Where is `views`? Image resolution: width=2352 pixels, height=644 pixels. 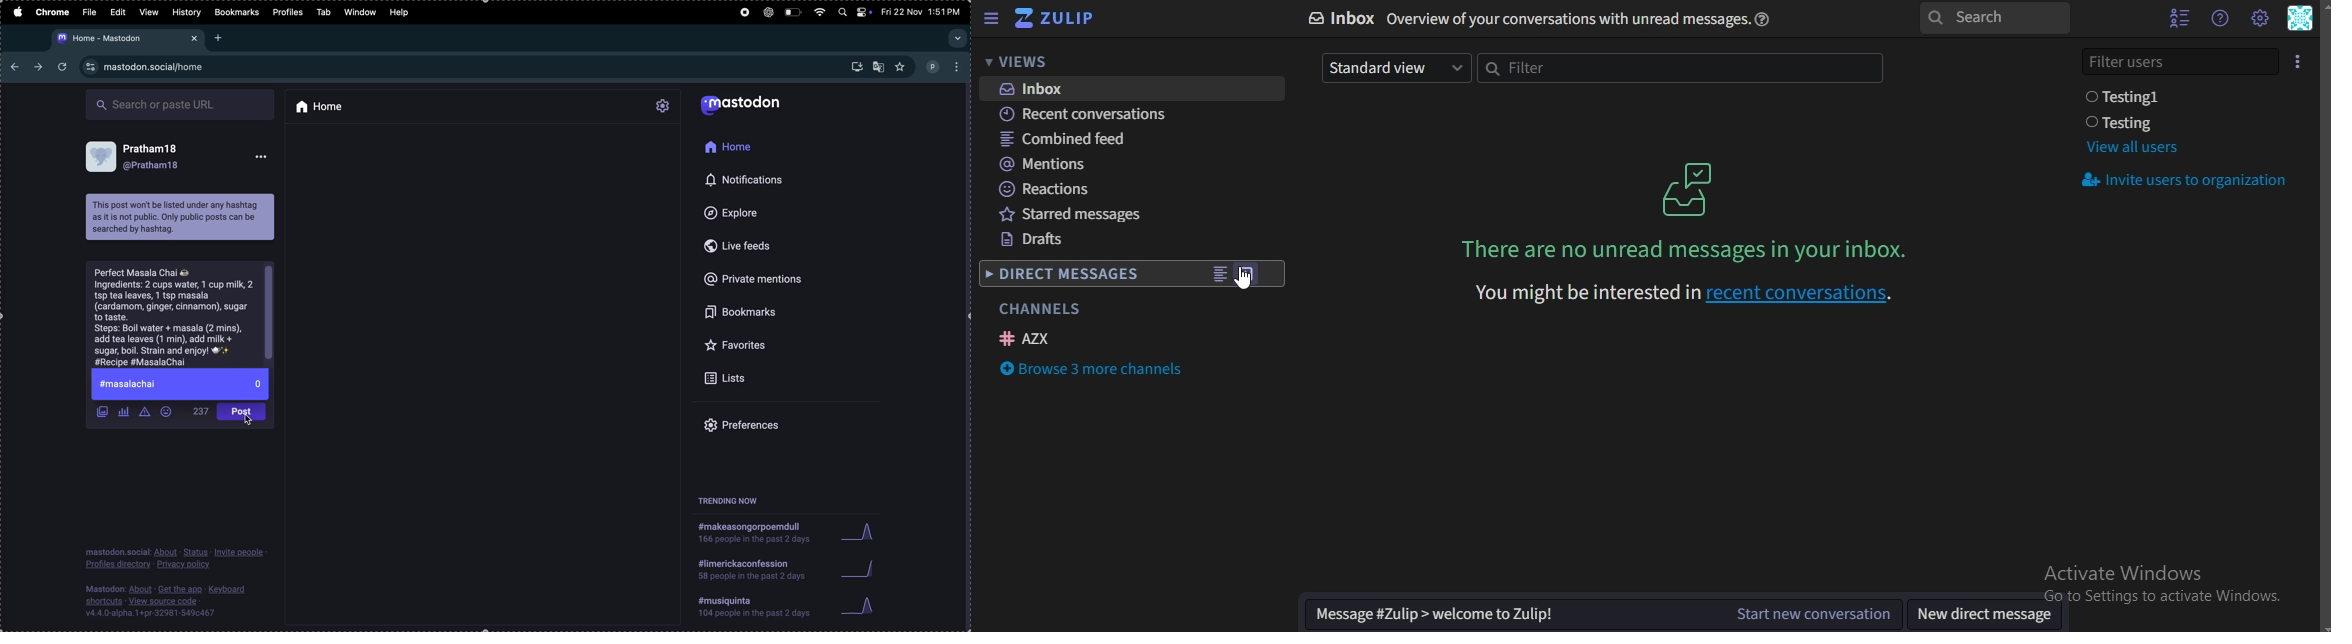 views is located at coordinates (1026, 62).